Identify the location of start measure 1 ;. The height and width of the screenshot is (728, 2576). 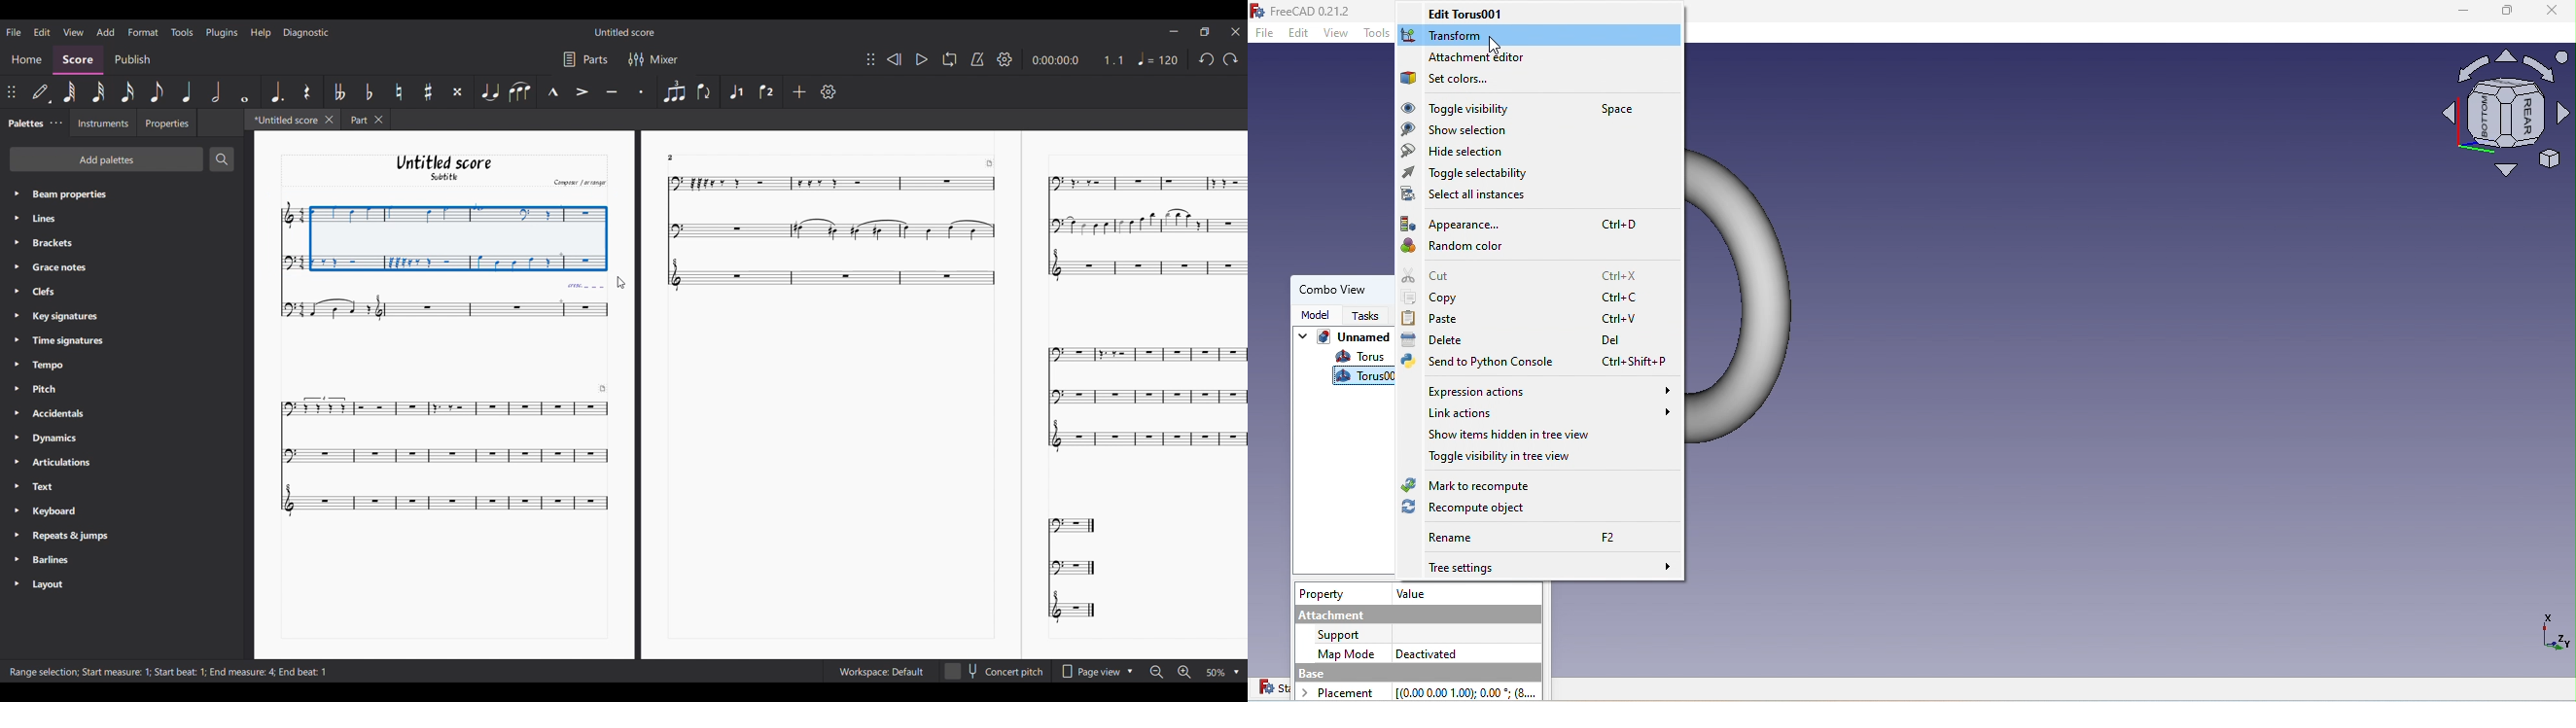
(116, 671).